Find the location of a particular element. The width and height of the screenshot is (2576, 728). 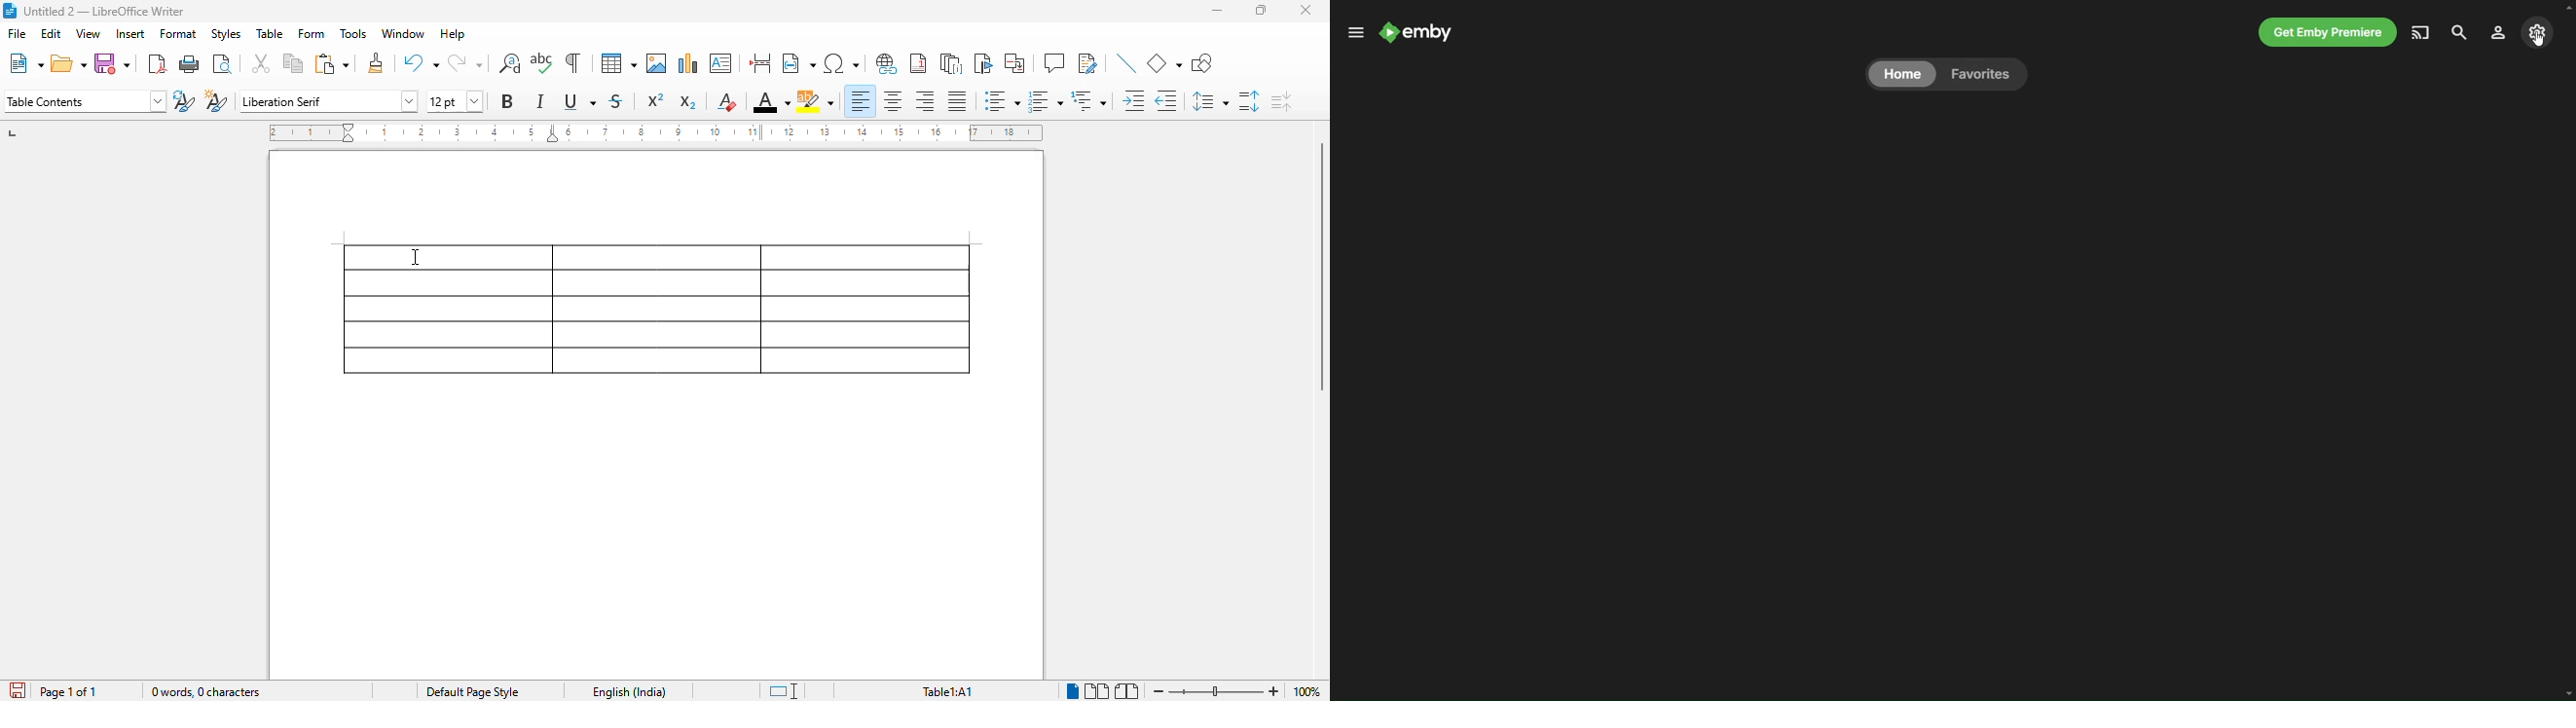

insert is located at coordinates (131, 34).